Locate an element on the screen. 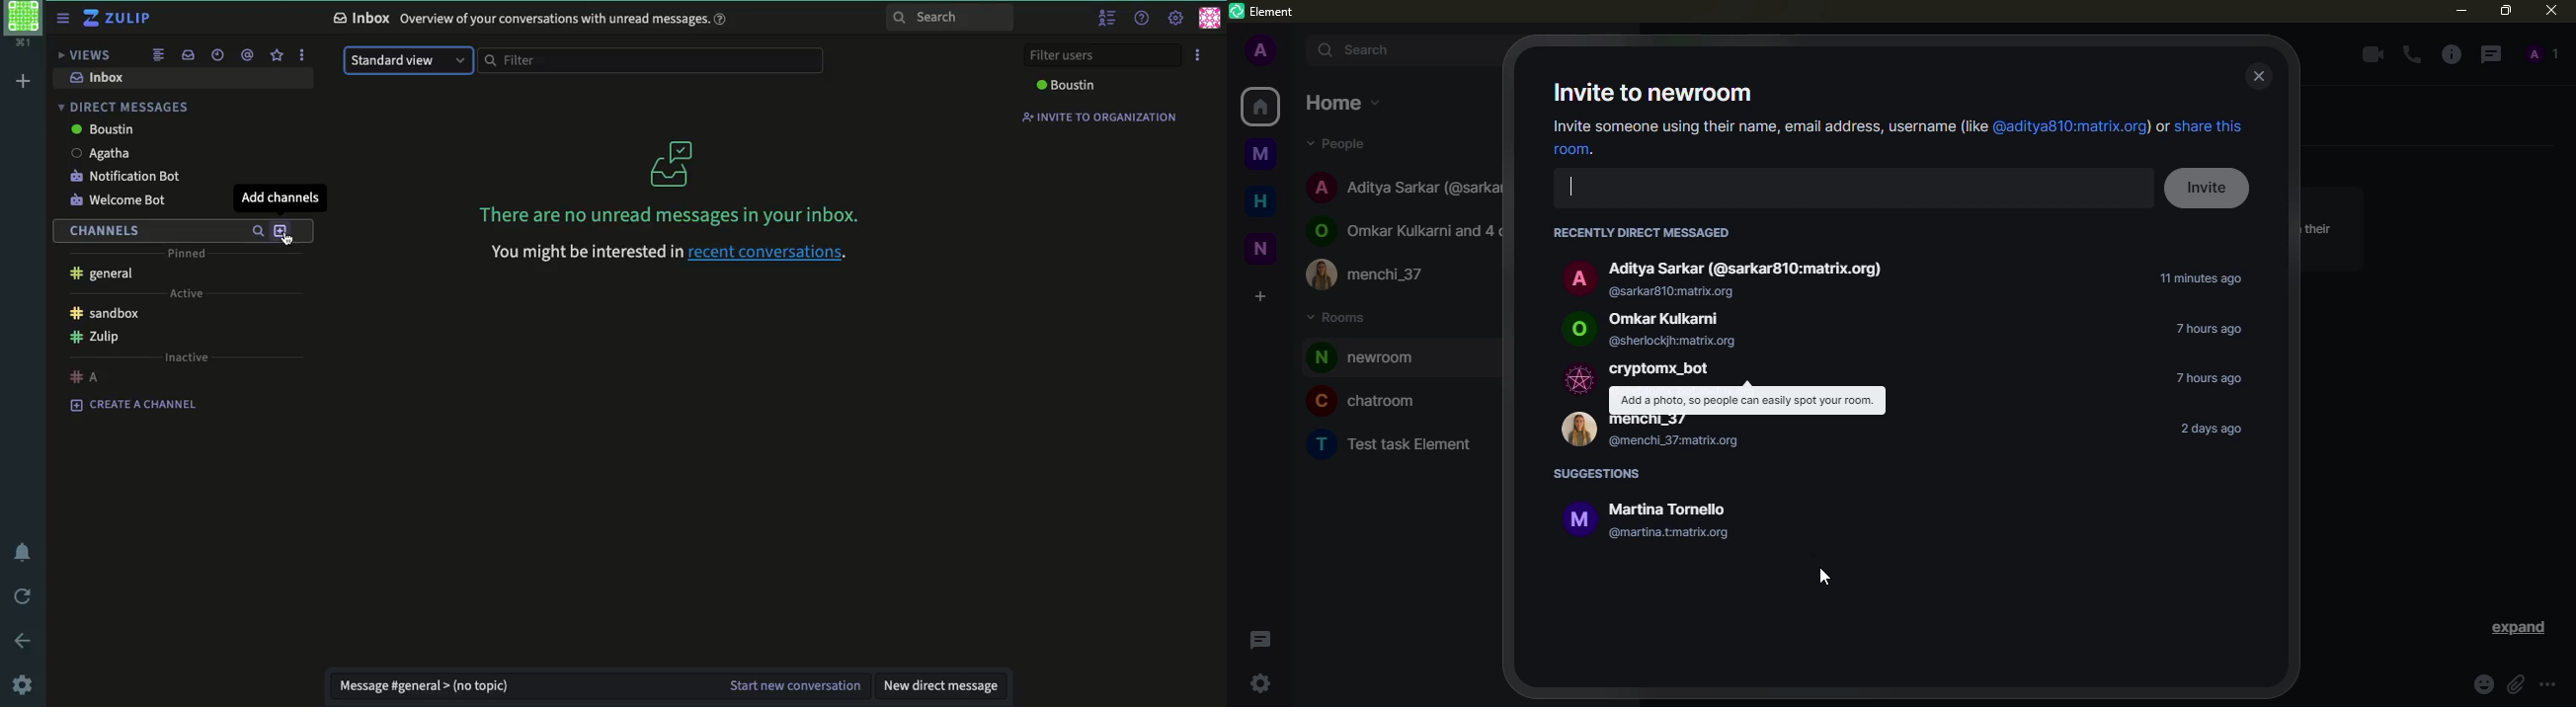  home is located at coordinates (1345, 104).